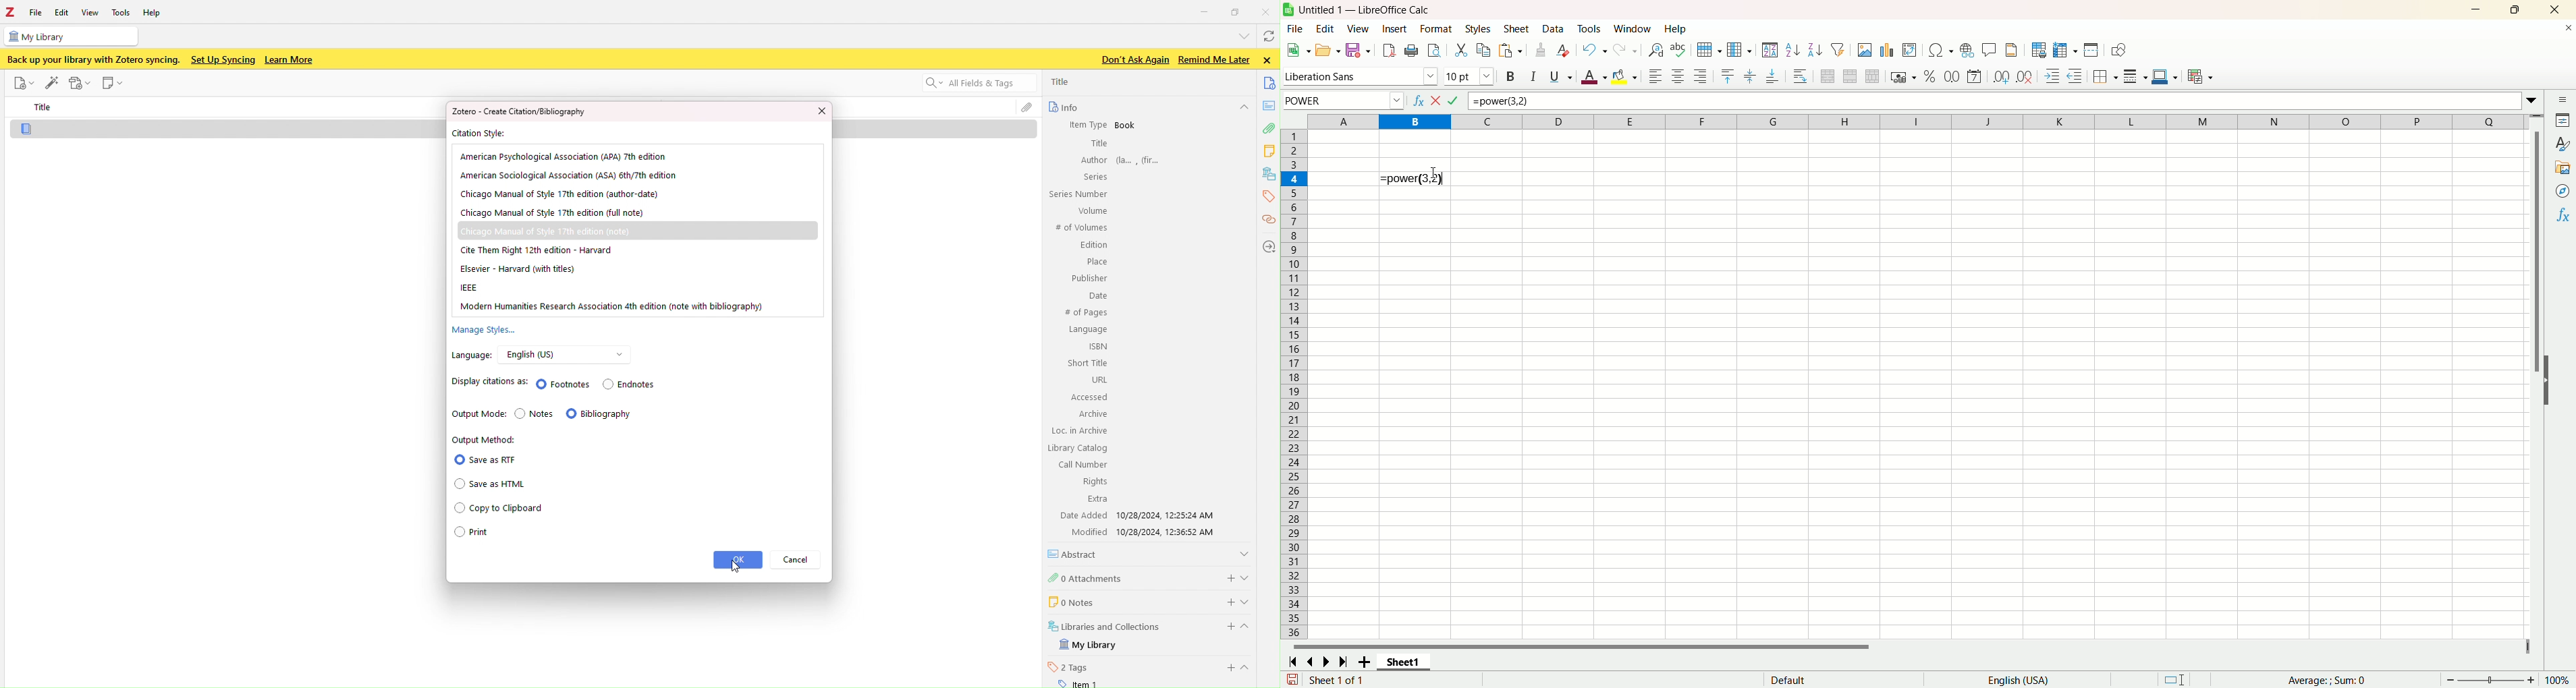 Image resolution: width=2576 pixels, height=700 pixels. I want to click on save, so click(1357, 50).